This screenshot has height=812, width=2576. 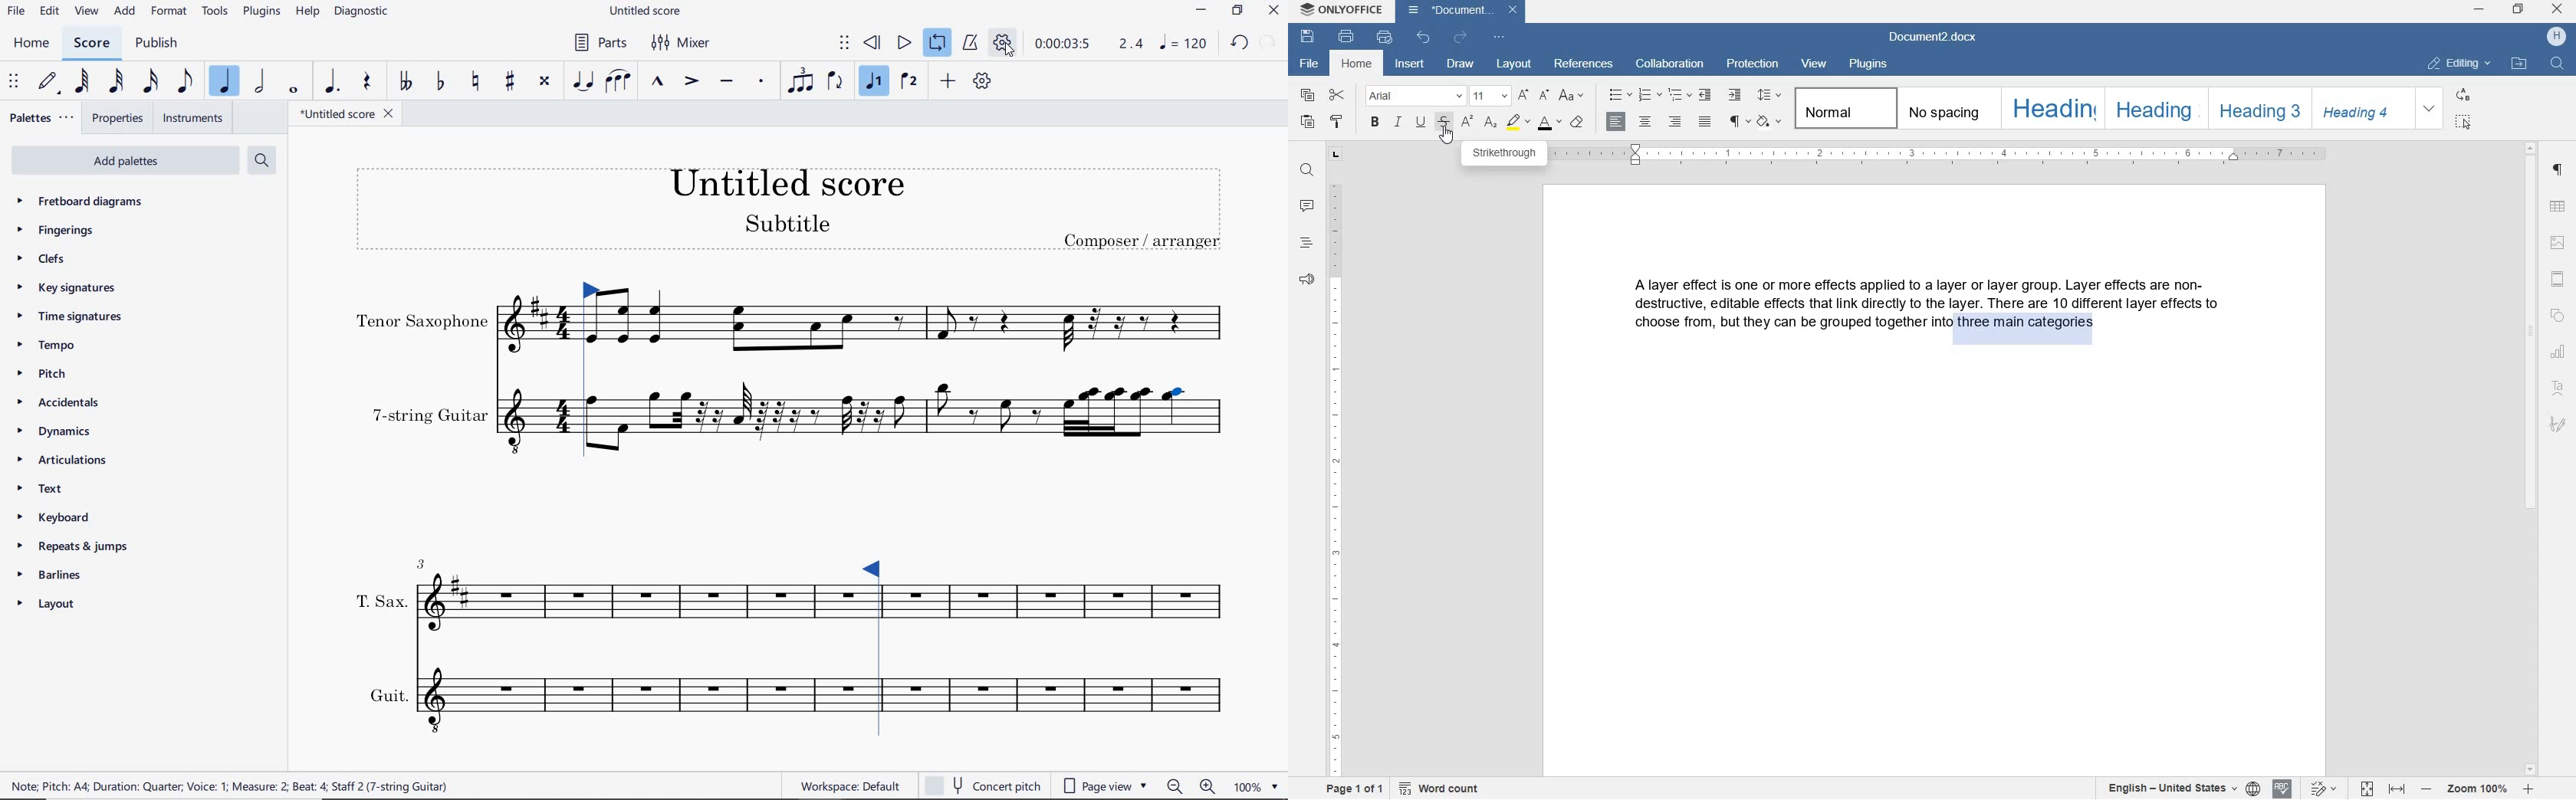 What do you see at coordinates (1576, 121) in the screenshot?
I see `case style` at bounding box center [1576, 121].